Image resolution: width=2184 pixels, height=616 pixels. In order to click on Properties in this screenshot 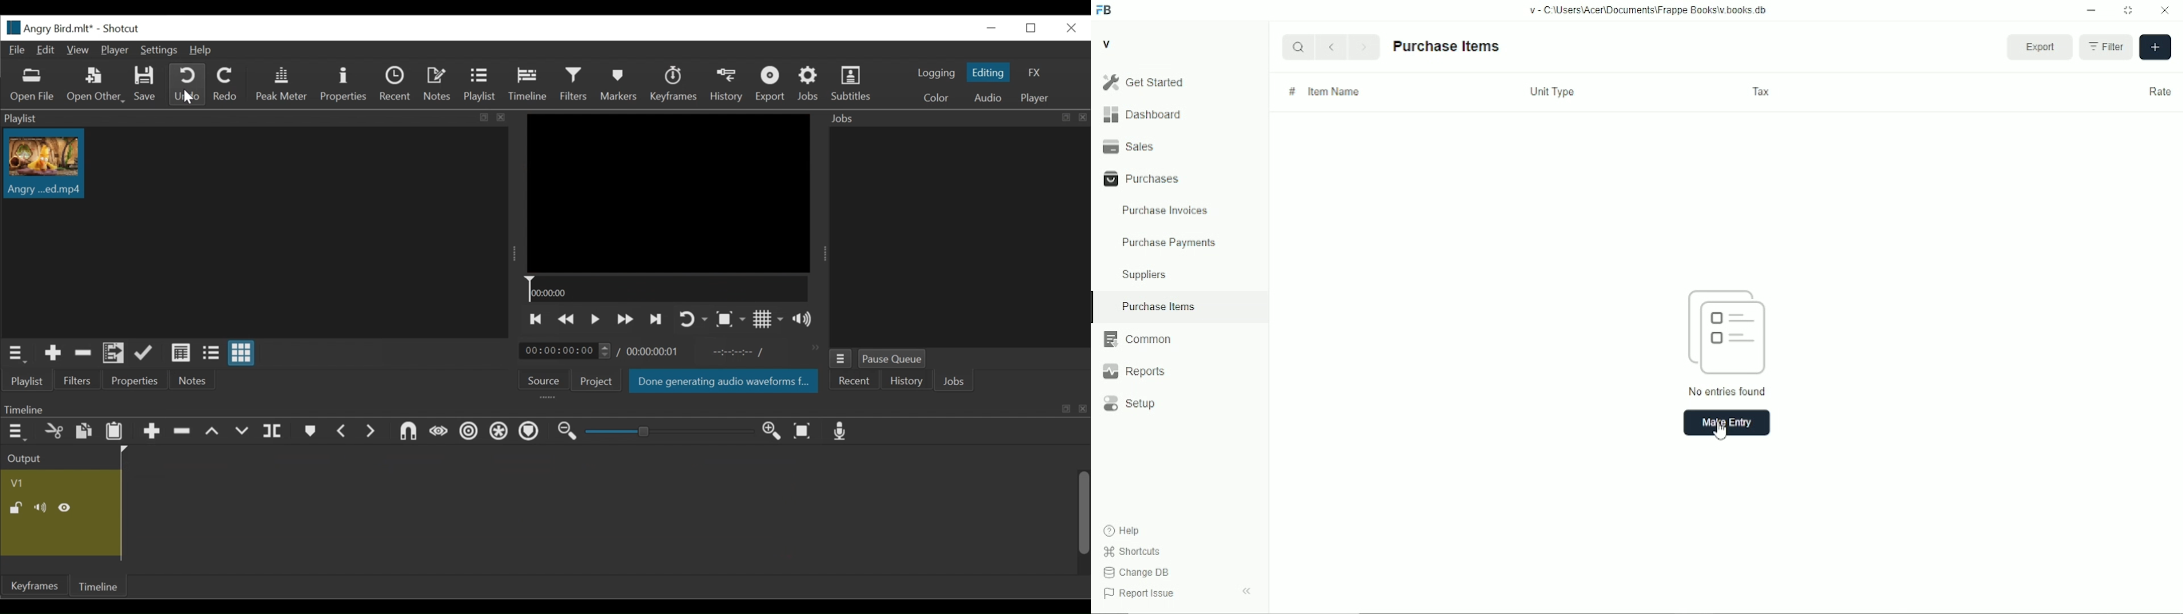, I will do `click(347, 85)`.